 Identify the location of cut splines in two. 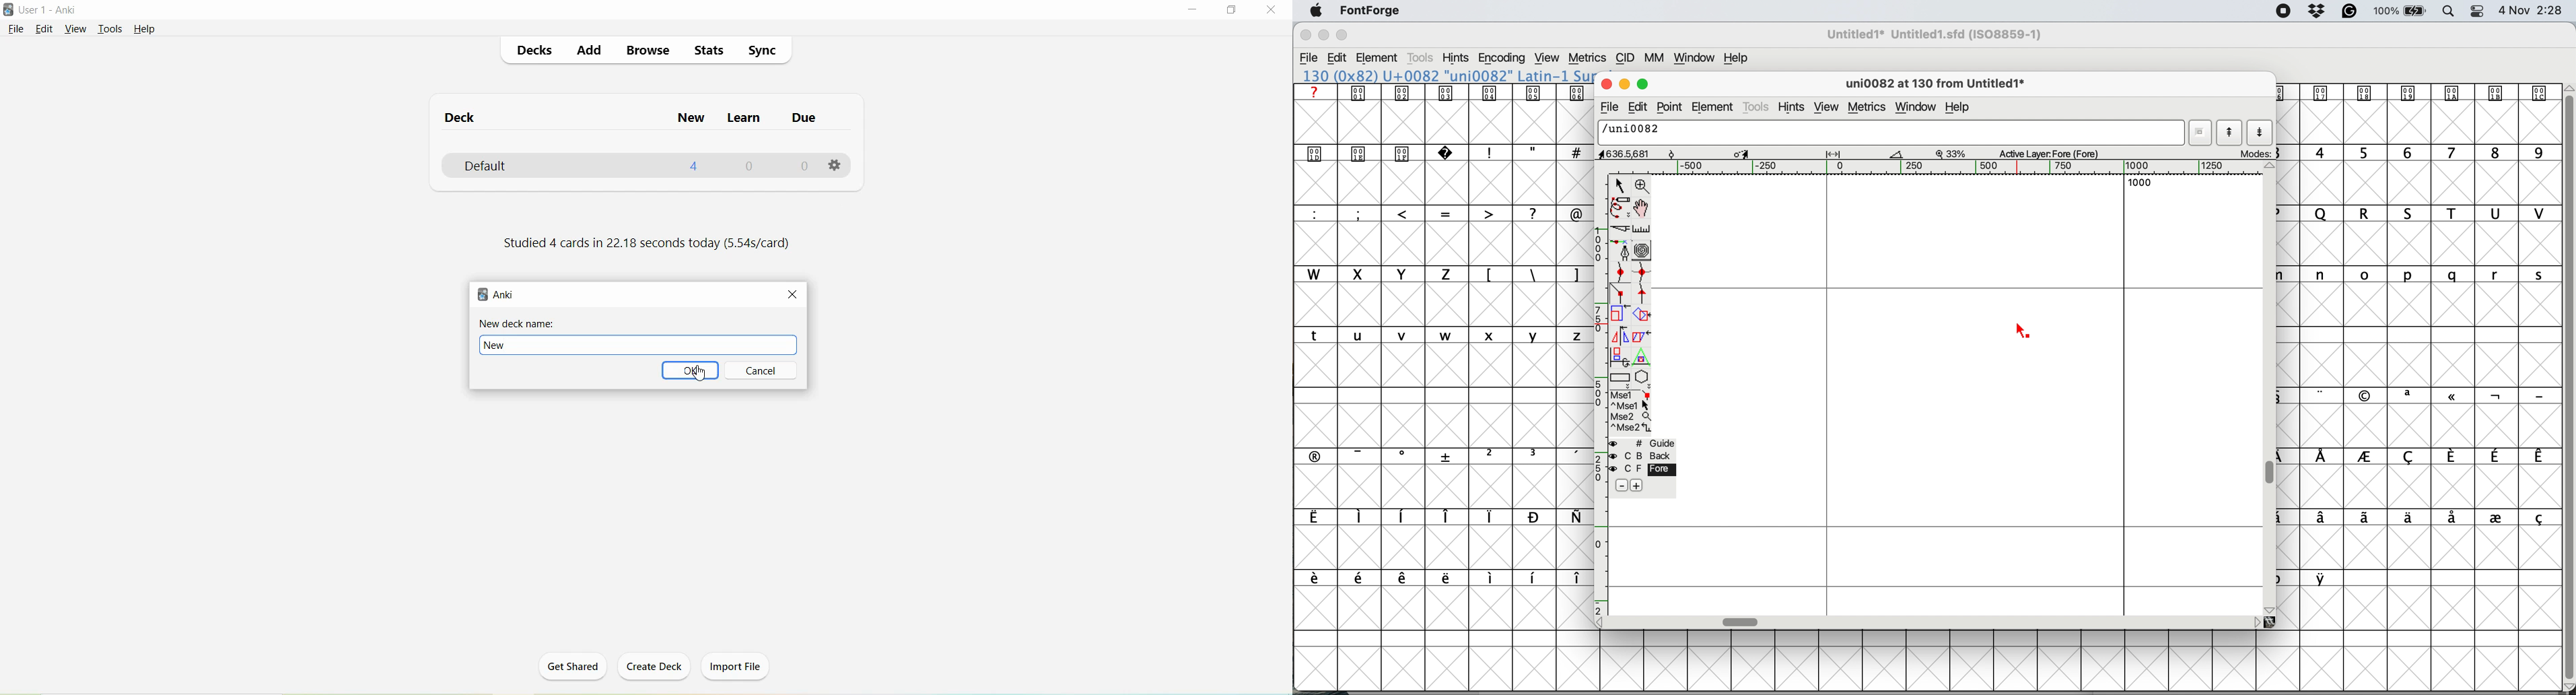
(1622, 229).